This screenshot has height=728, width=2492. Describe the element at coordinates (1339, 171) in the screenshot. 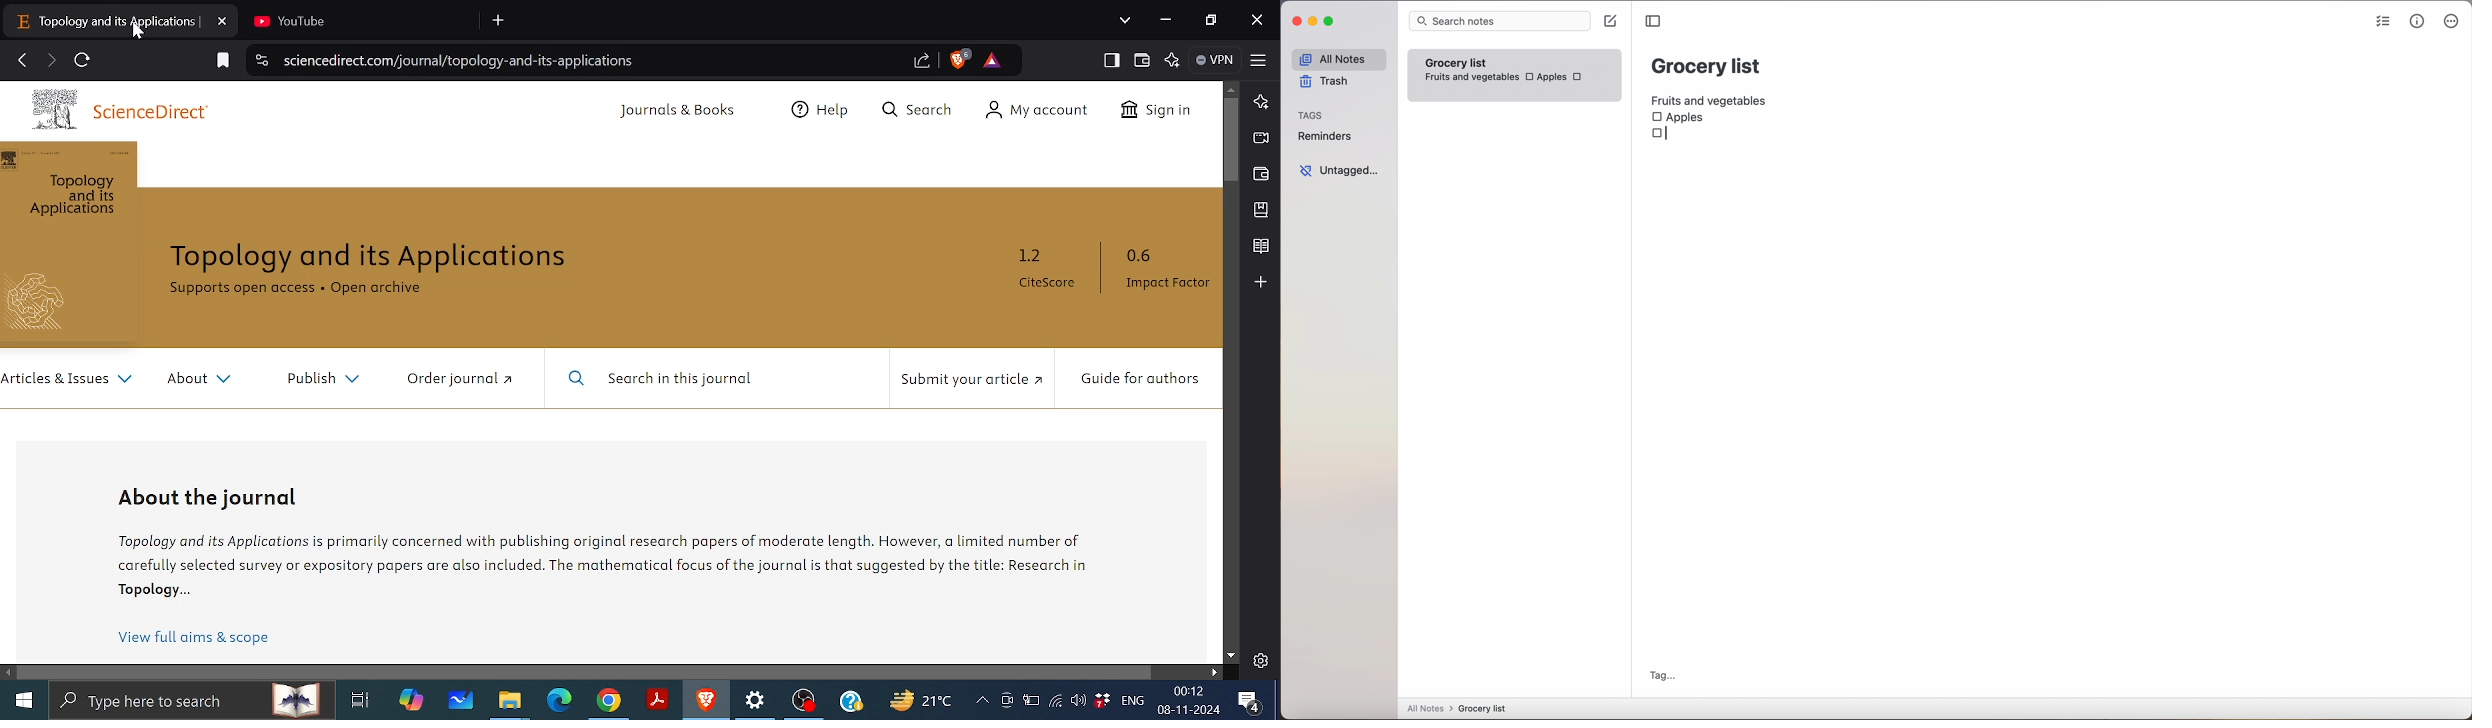

I see `untagged` at that location.